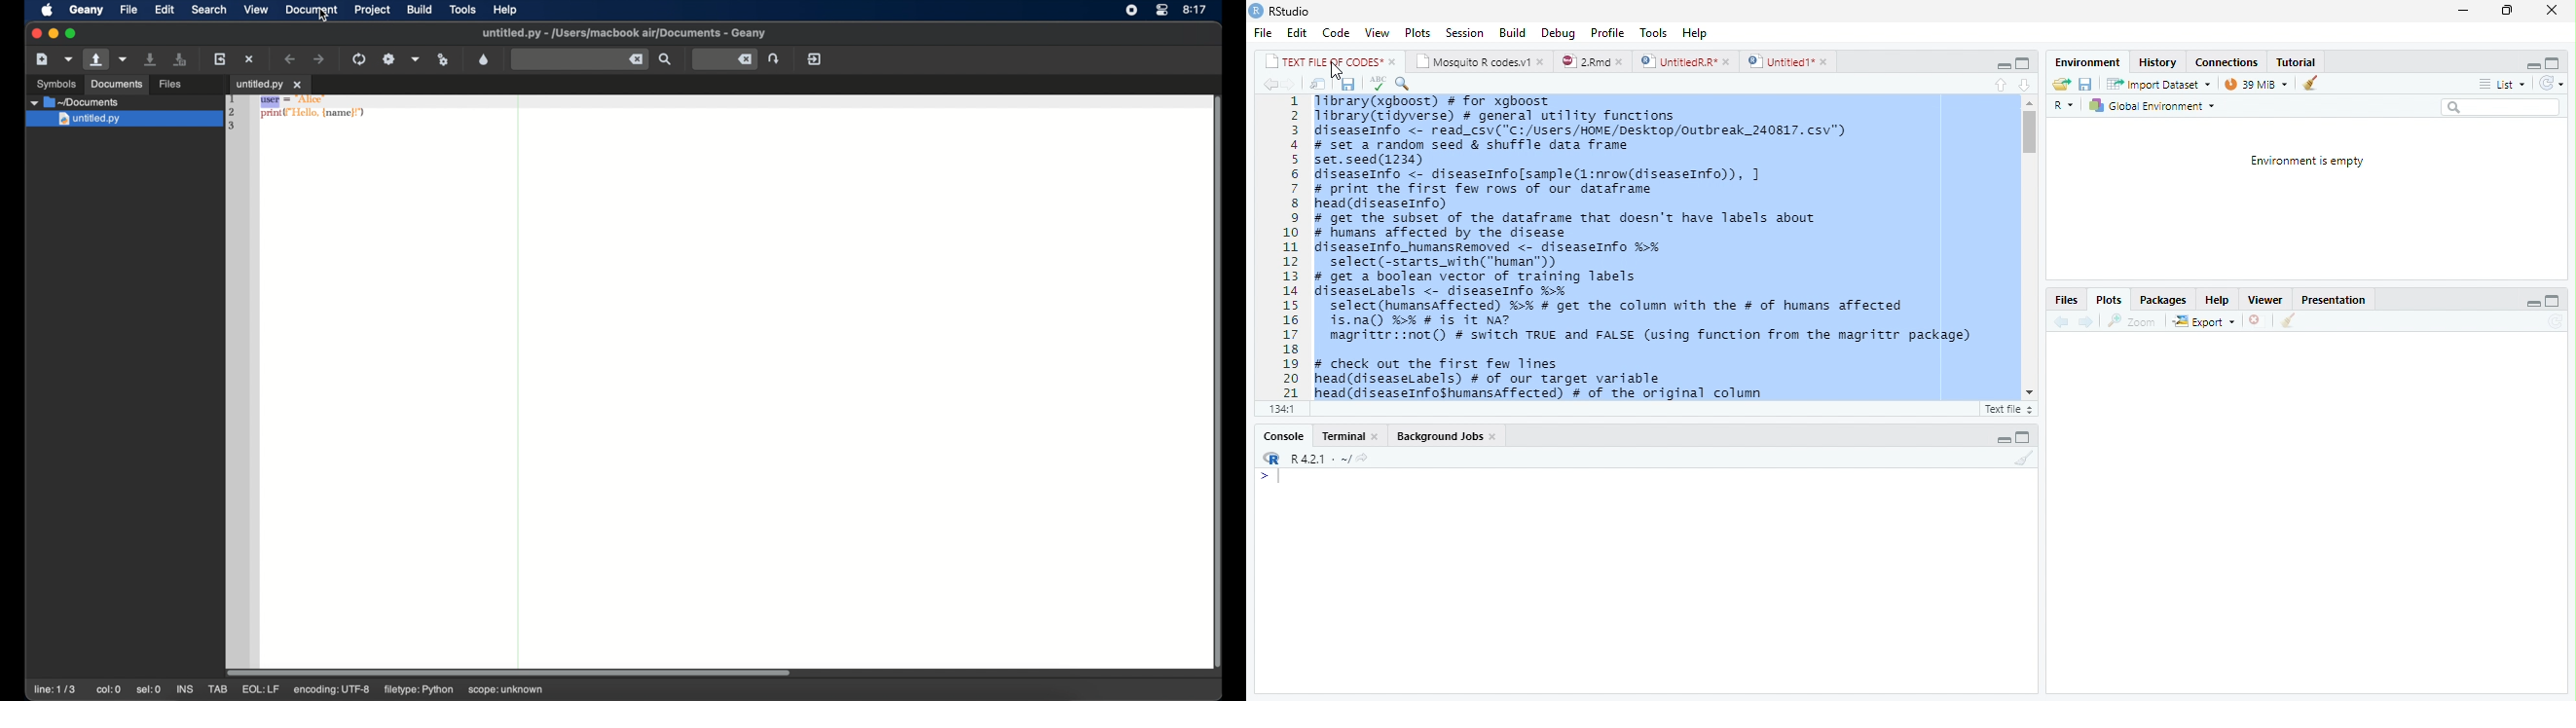 The image size is (2576, 728). I want to click on Tutorial, so click(2299, 61).